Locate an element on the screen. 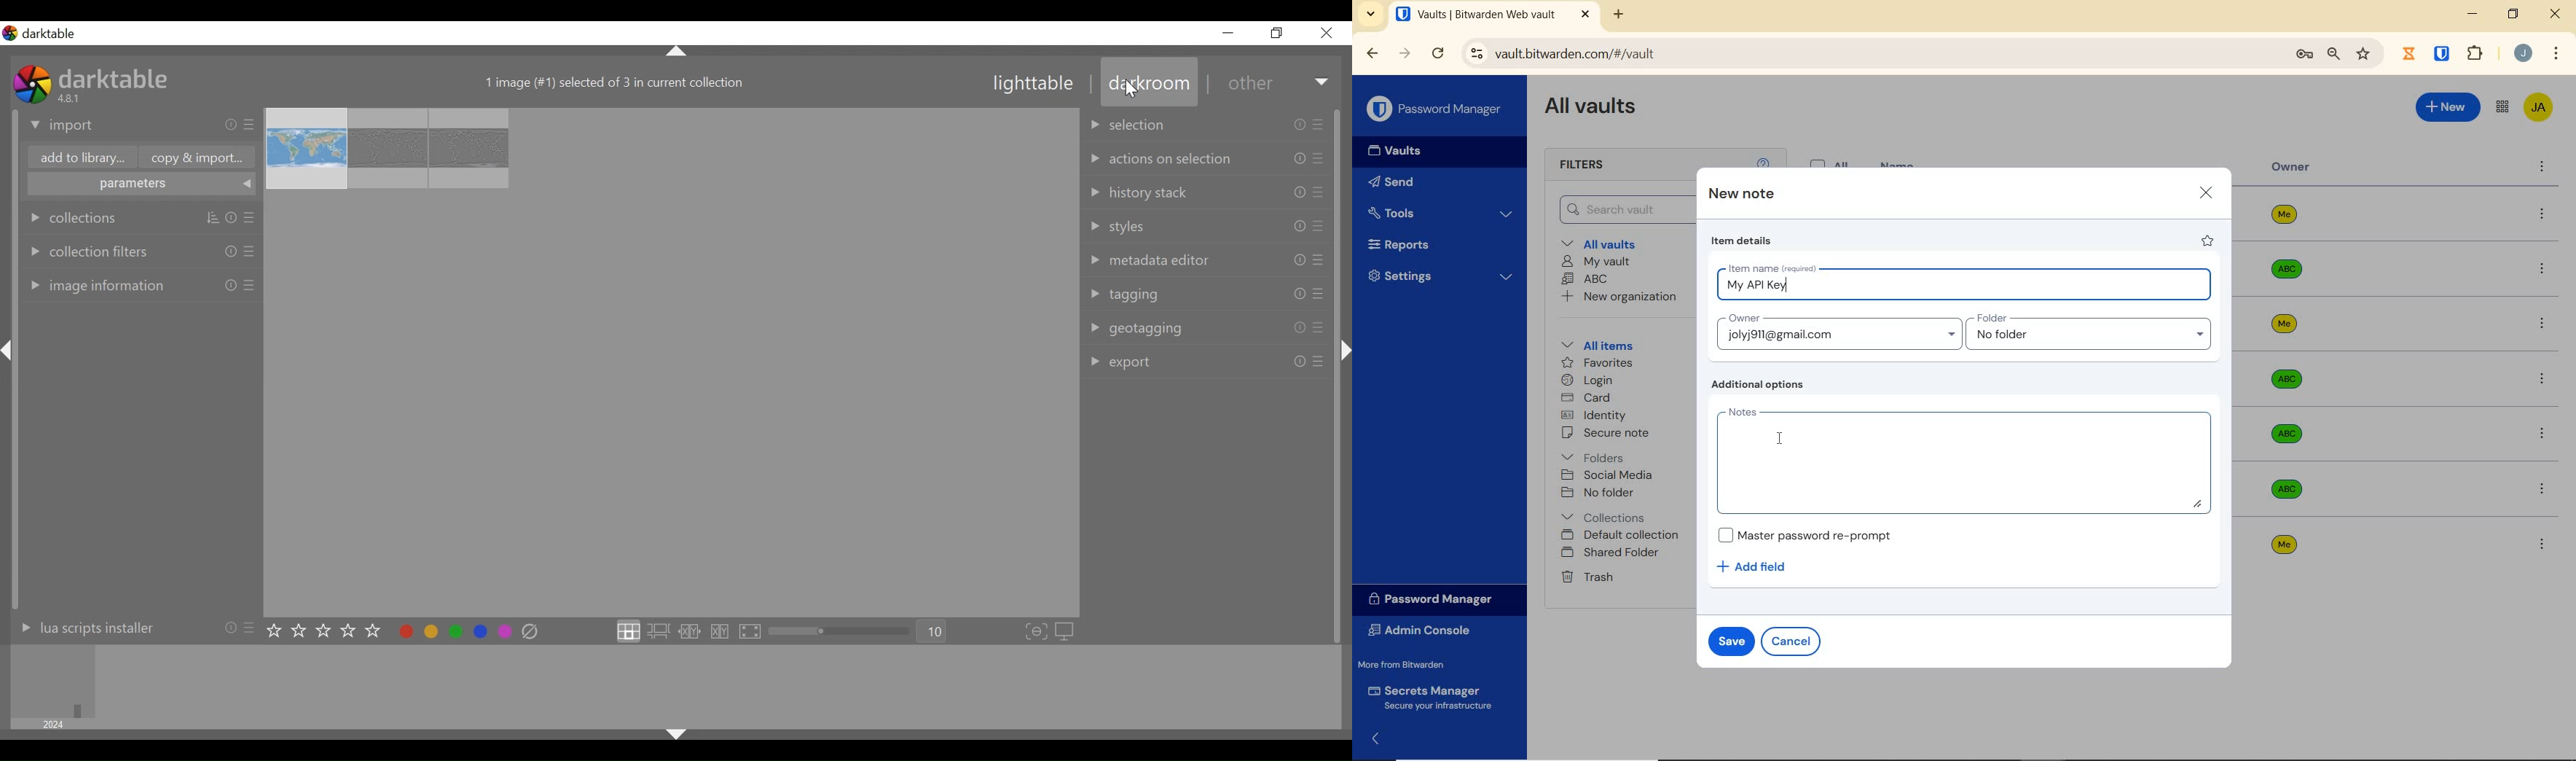  Password Manager is located at coordinates (1436, 108).